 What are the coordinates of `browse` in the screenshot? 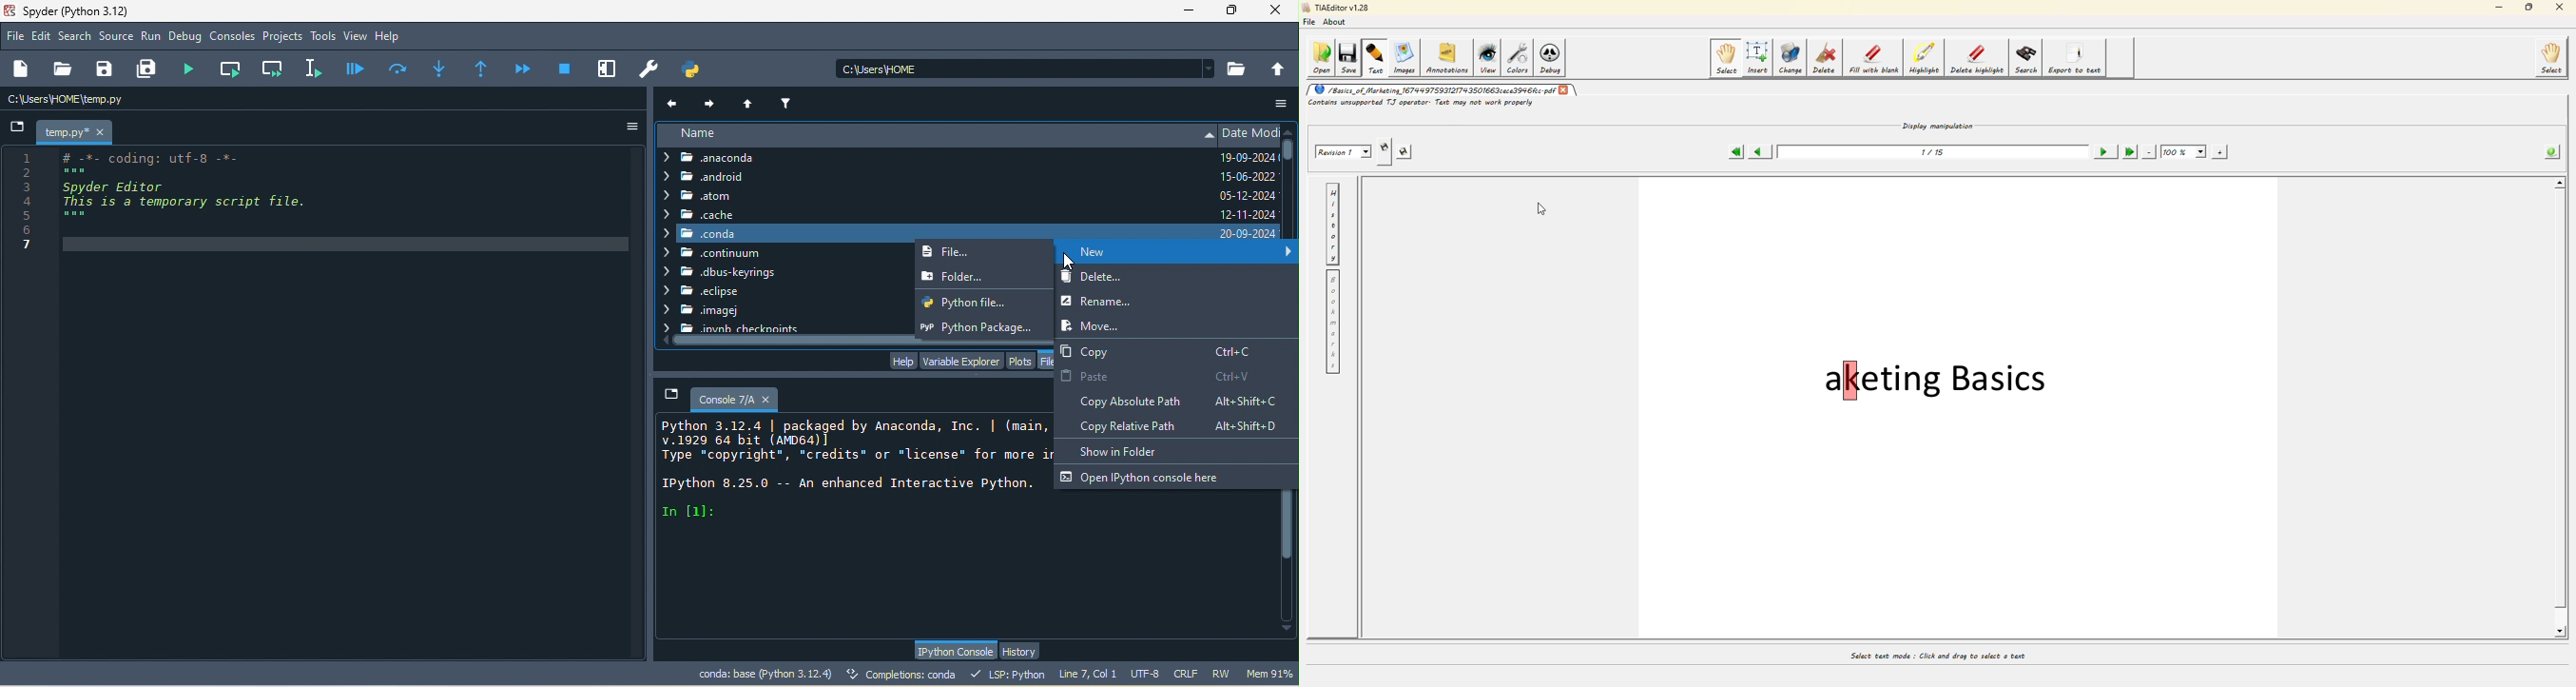 It's located at (1238, 69).